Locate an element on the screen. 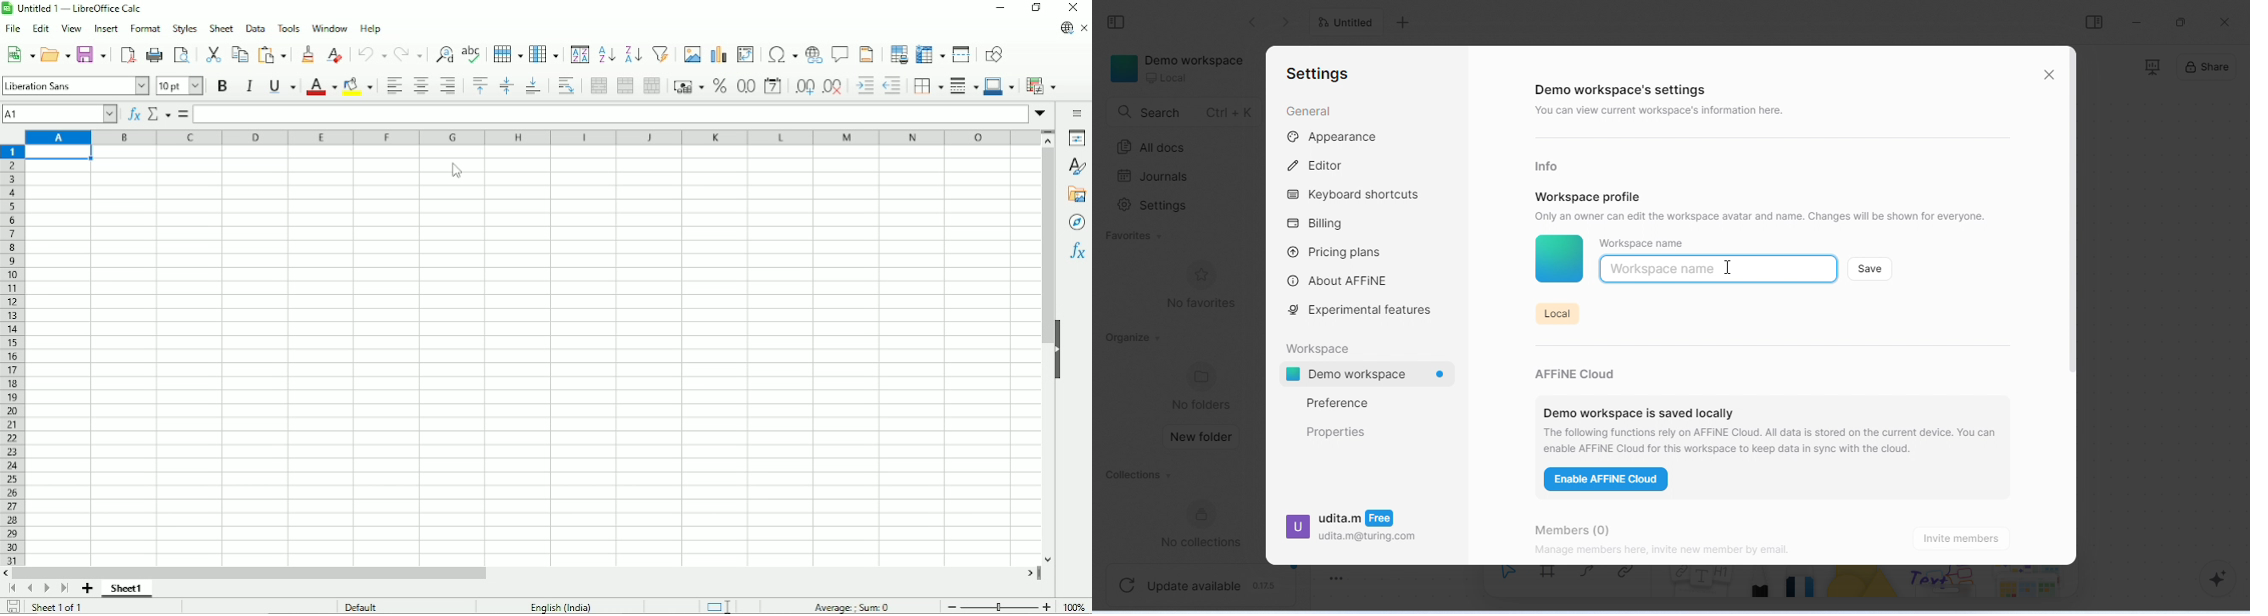 This screenshot has height=616, width=2268. Align center is located at coordinates (420, 87).